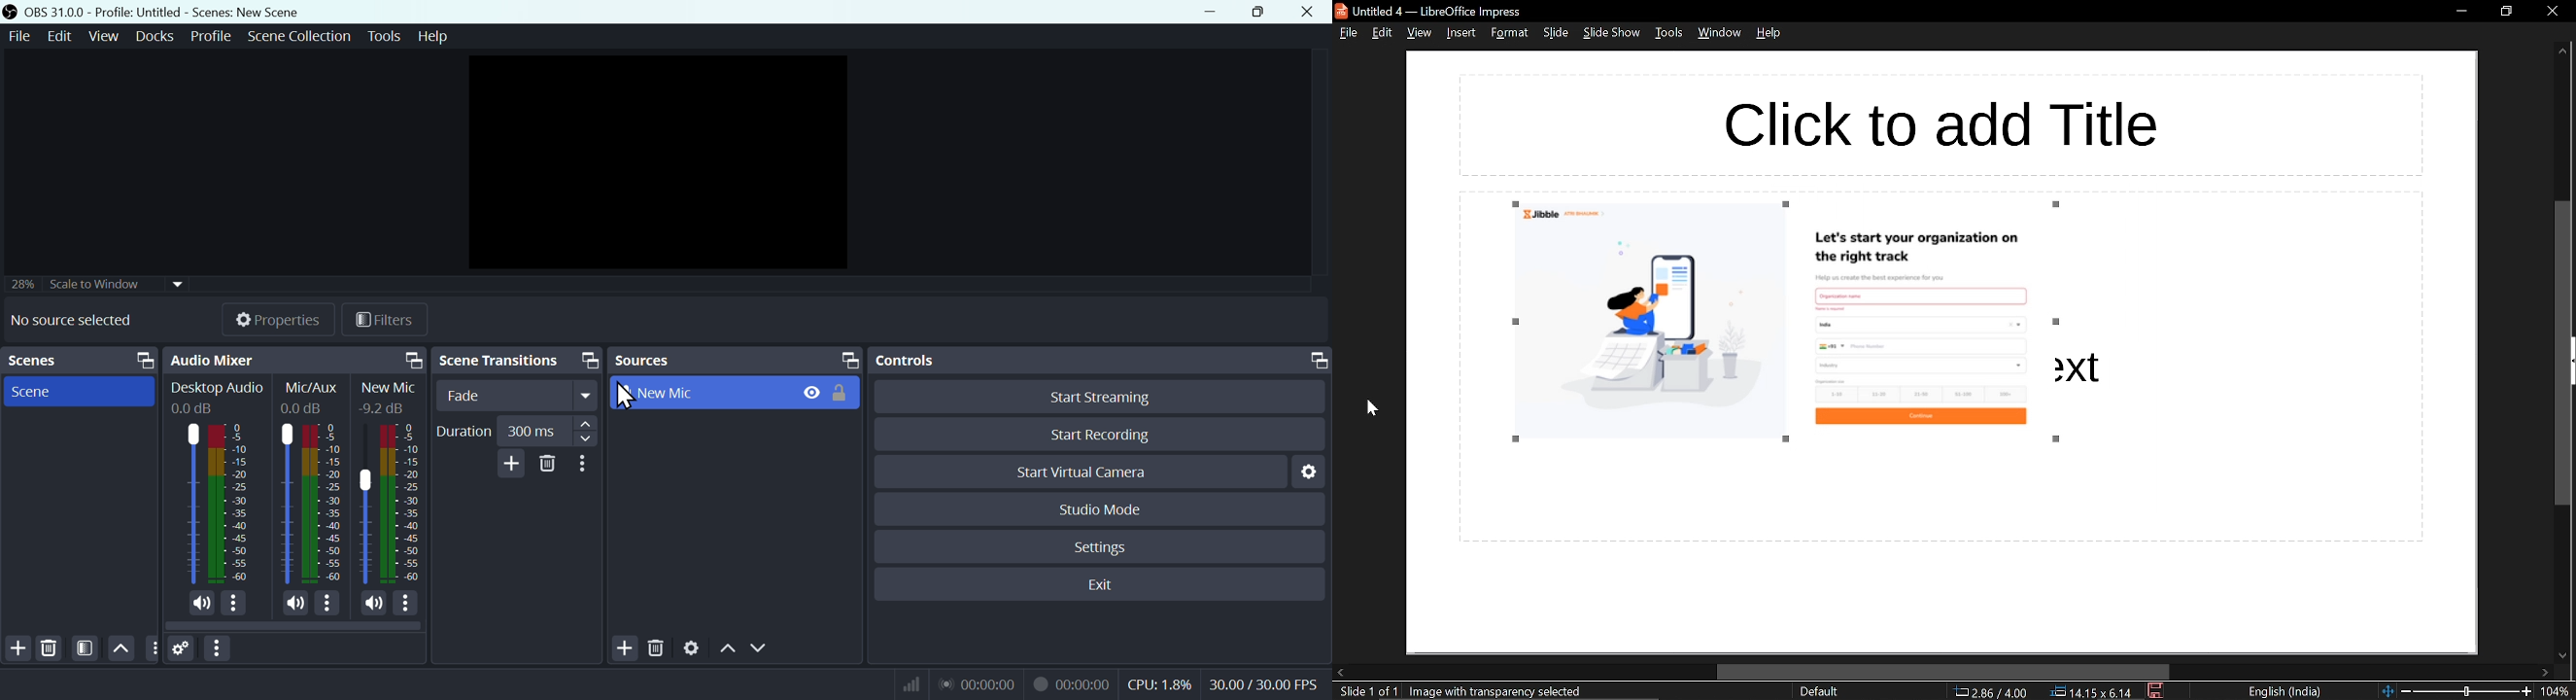  I want to click on Move up, so click(2562, 52).